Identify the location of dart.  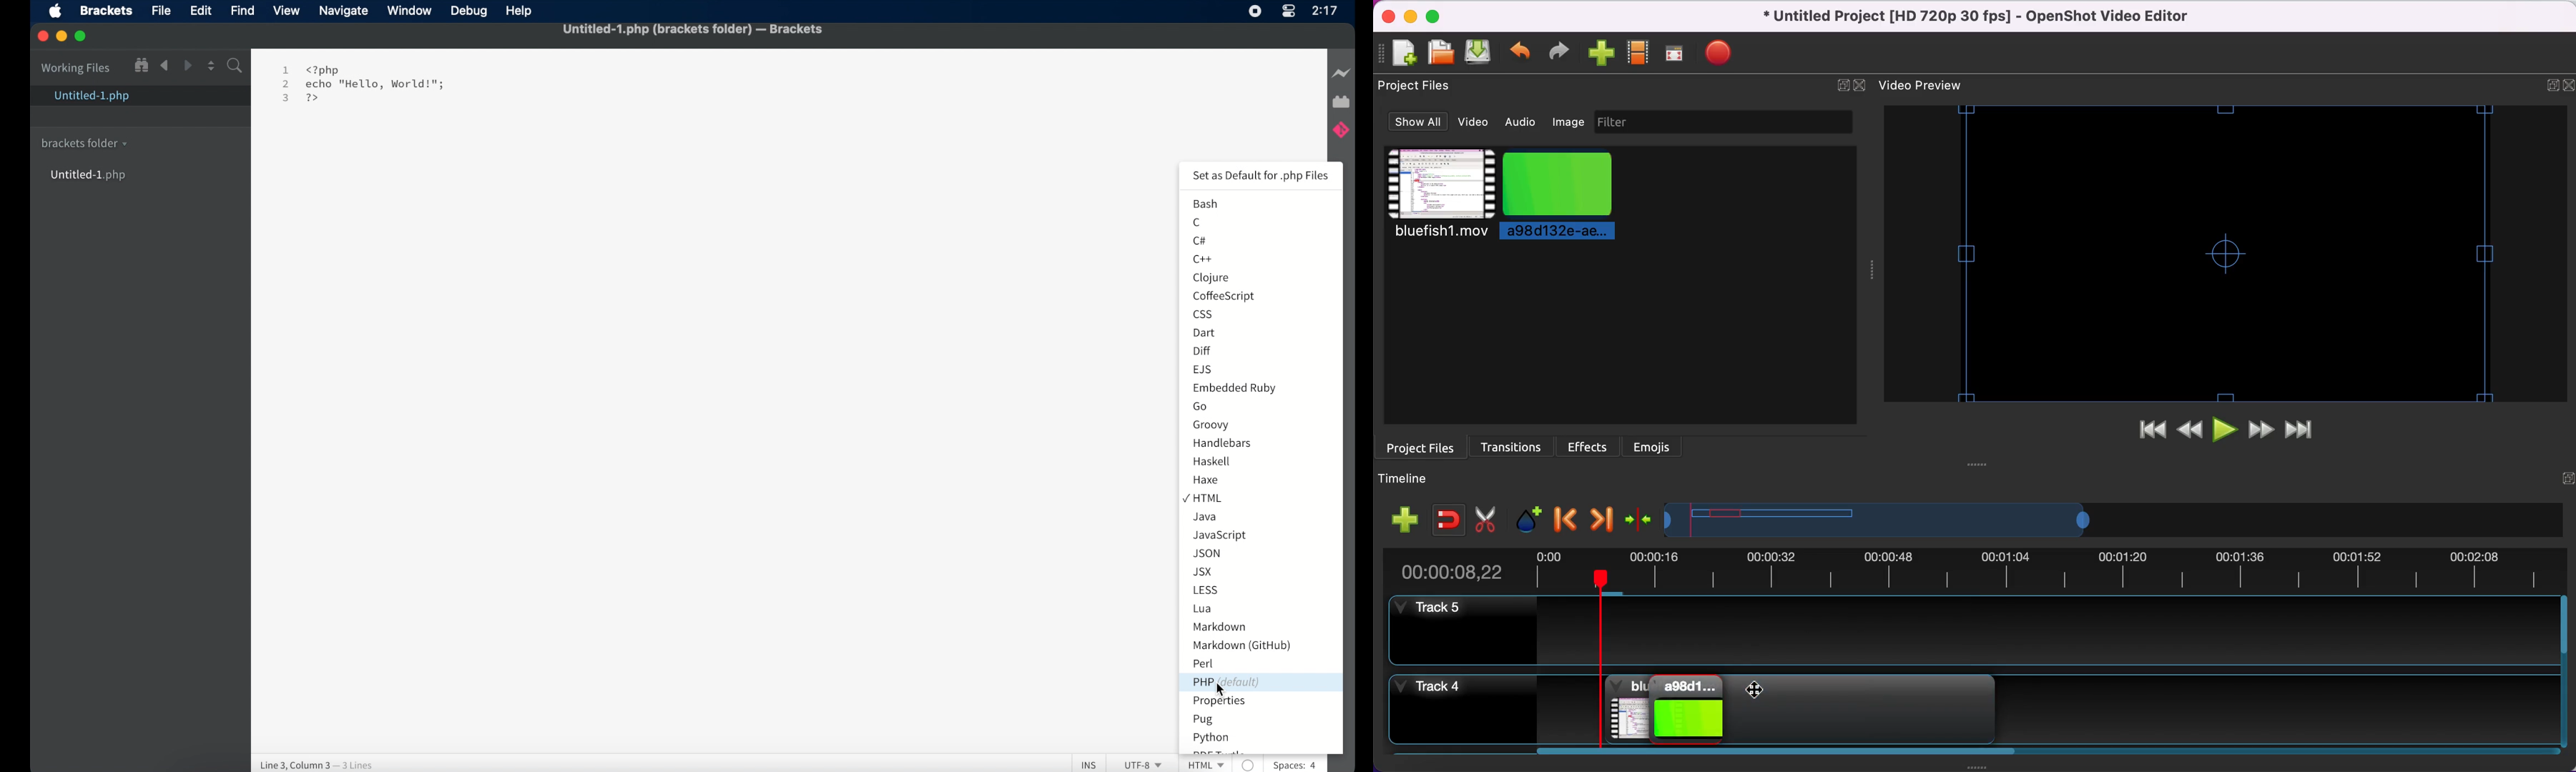
(1204, 333).